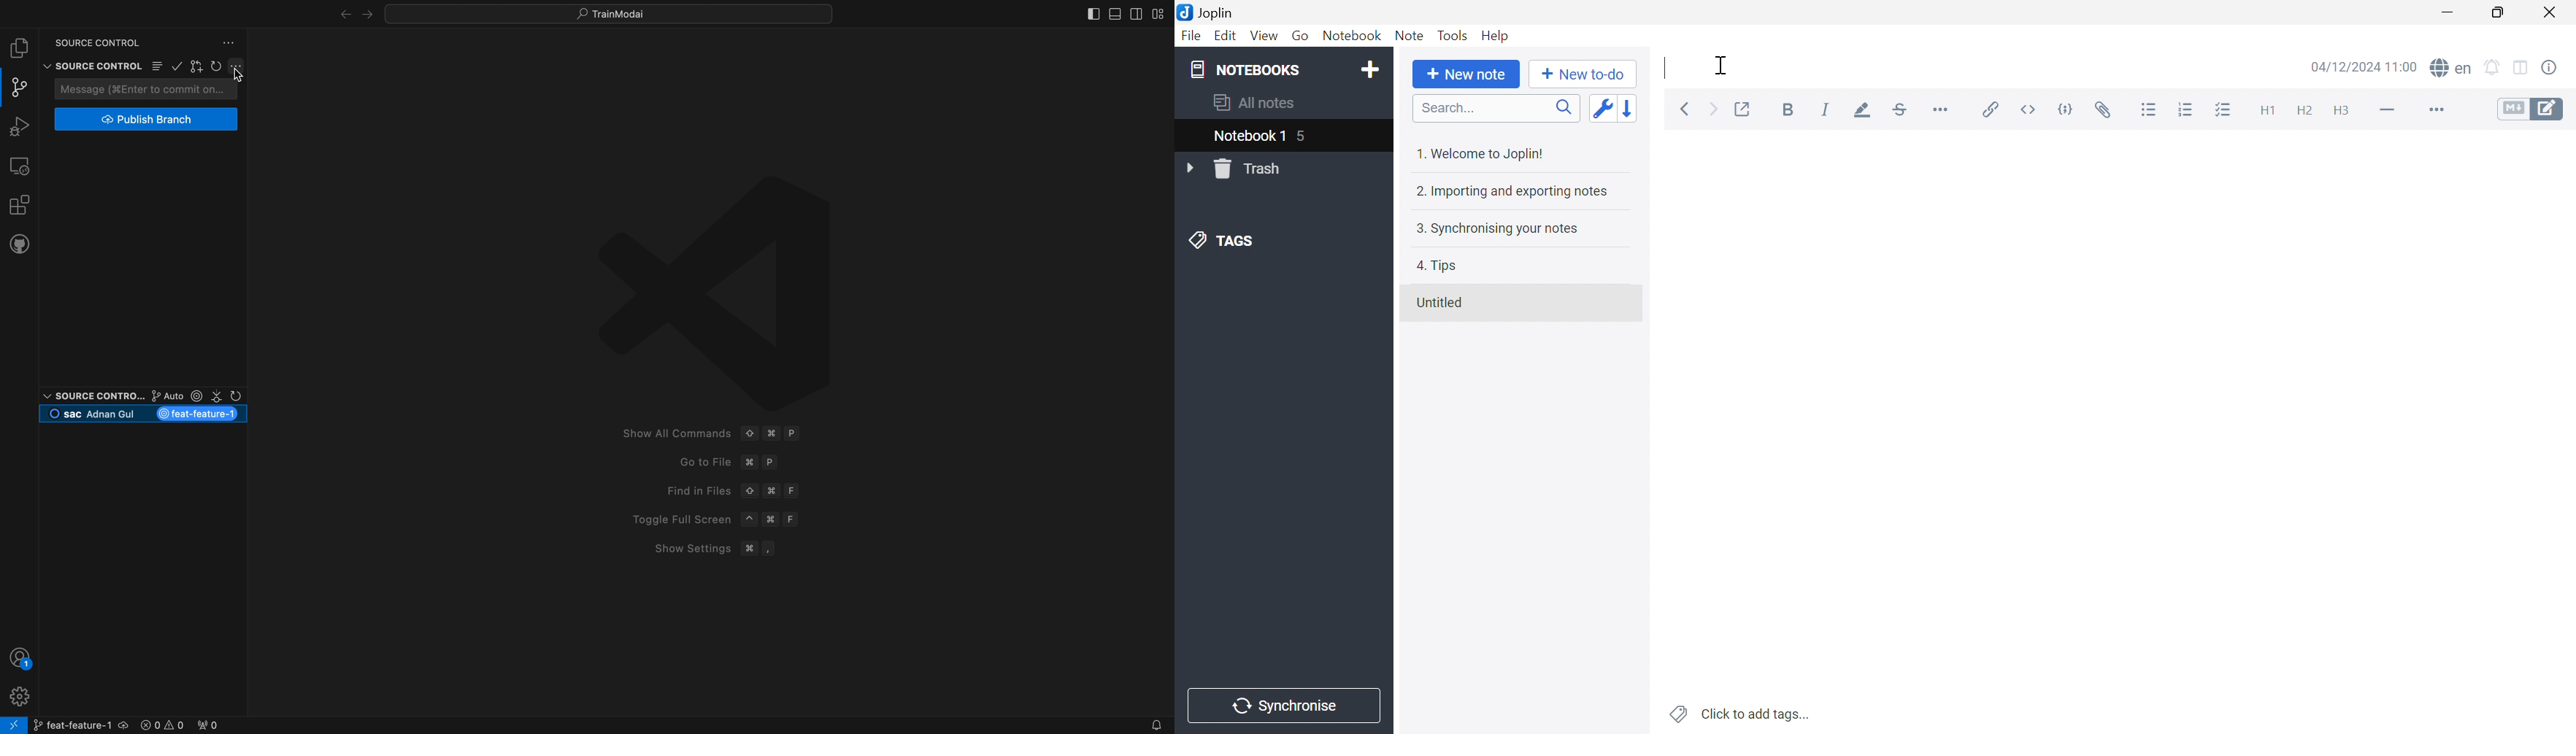  Describe the element at coordinates (2069, 108) in the screenshot. I see `Code` at that location.